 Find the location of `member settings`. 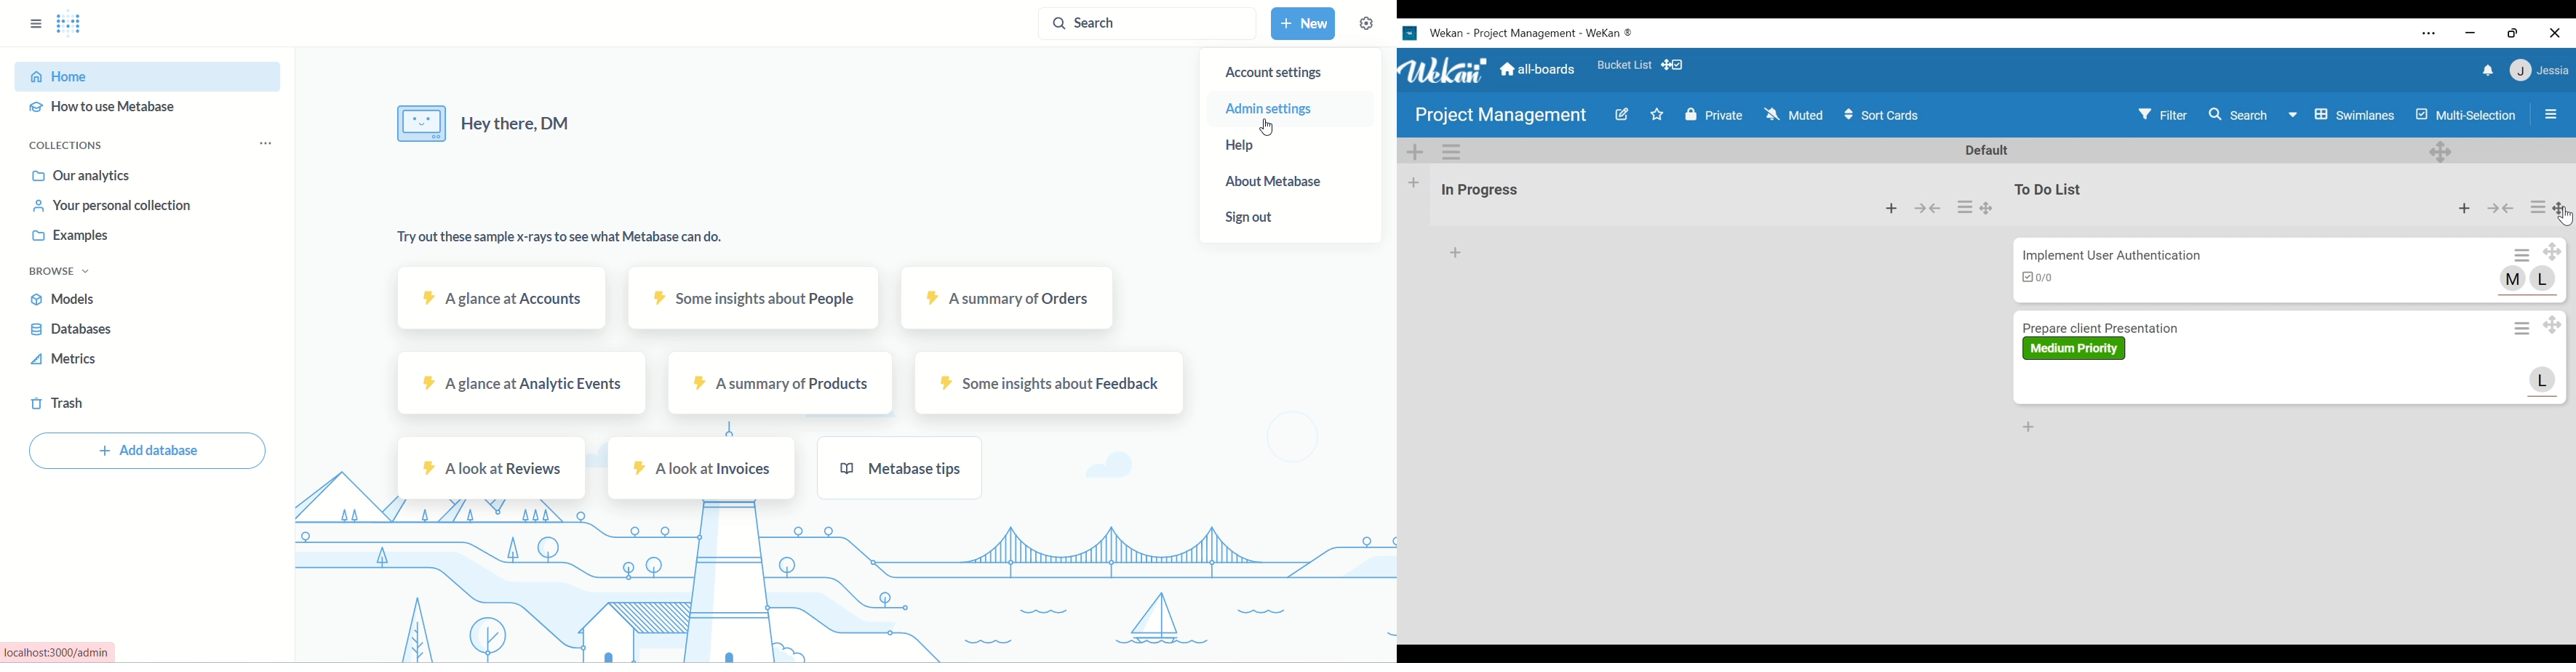

member settings is located at coordinates (2539, 69).